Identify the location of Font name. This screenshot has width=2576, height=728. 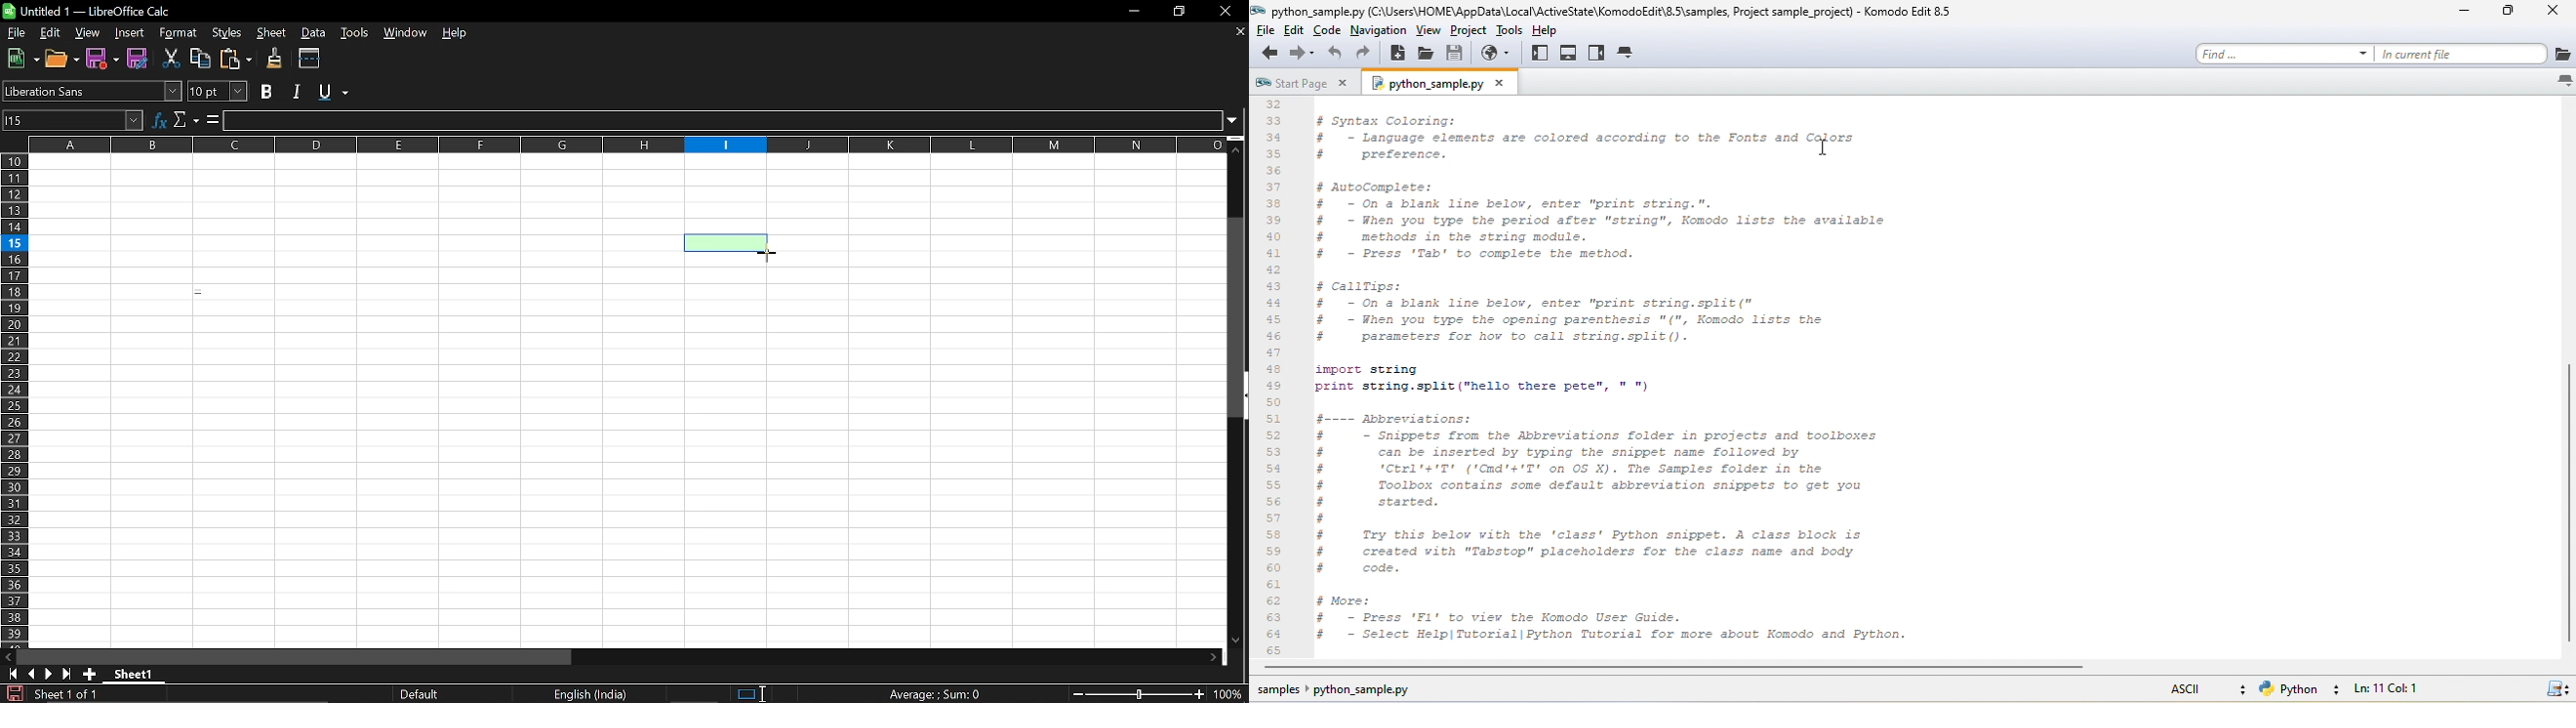
(92, 90).